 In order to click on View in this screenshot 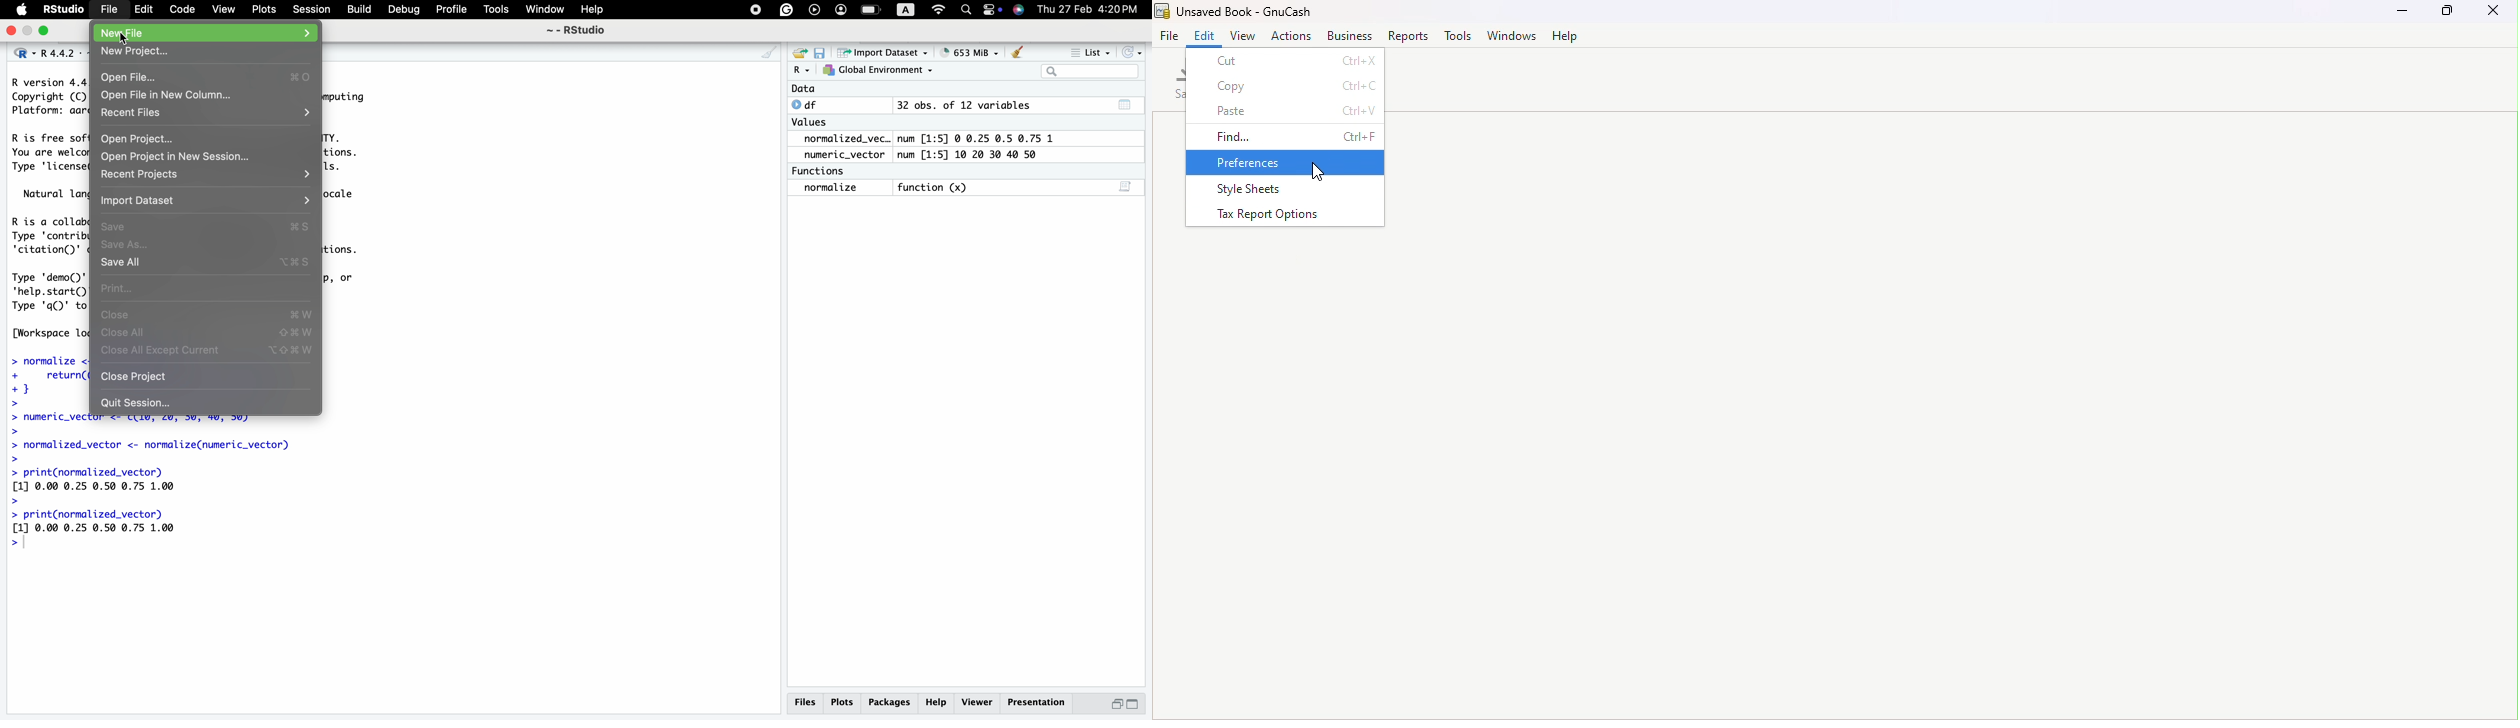, I will do `click(222, 10)`.